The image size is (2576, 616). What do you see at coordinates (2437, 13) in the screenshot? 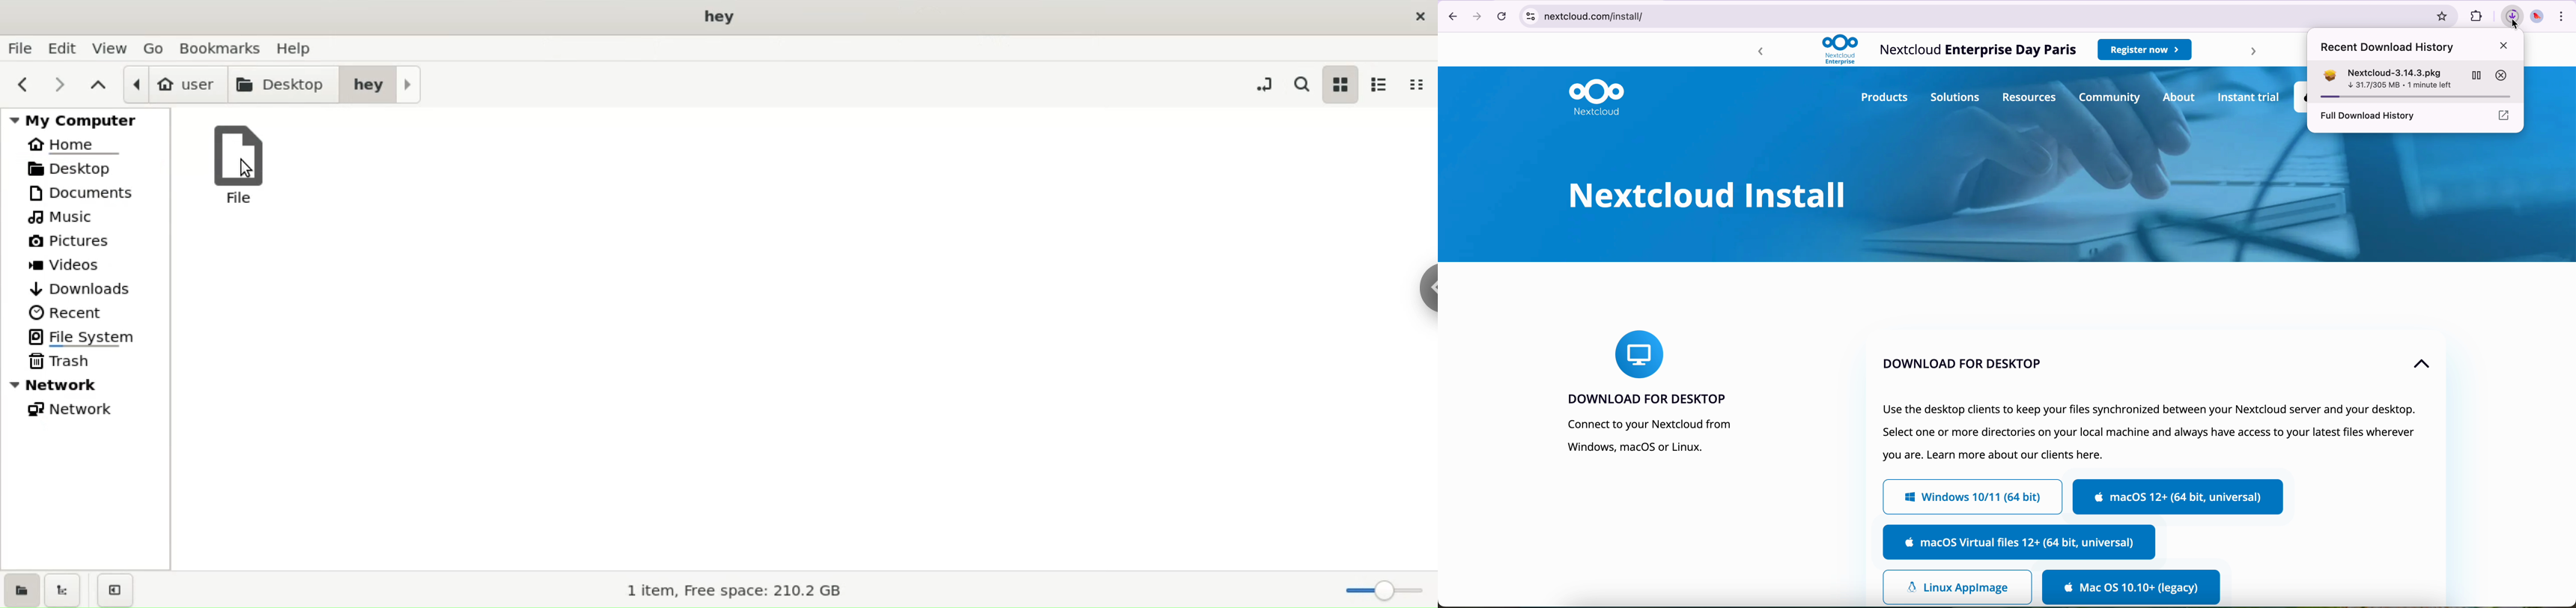
I see `favorites` at bounding box center [2437, 13].